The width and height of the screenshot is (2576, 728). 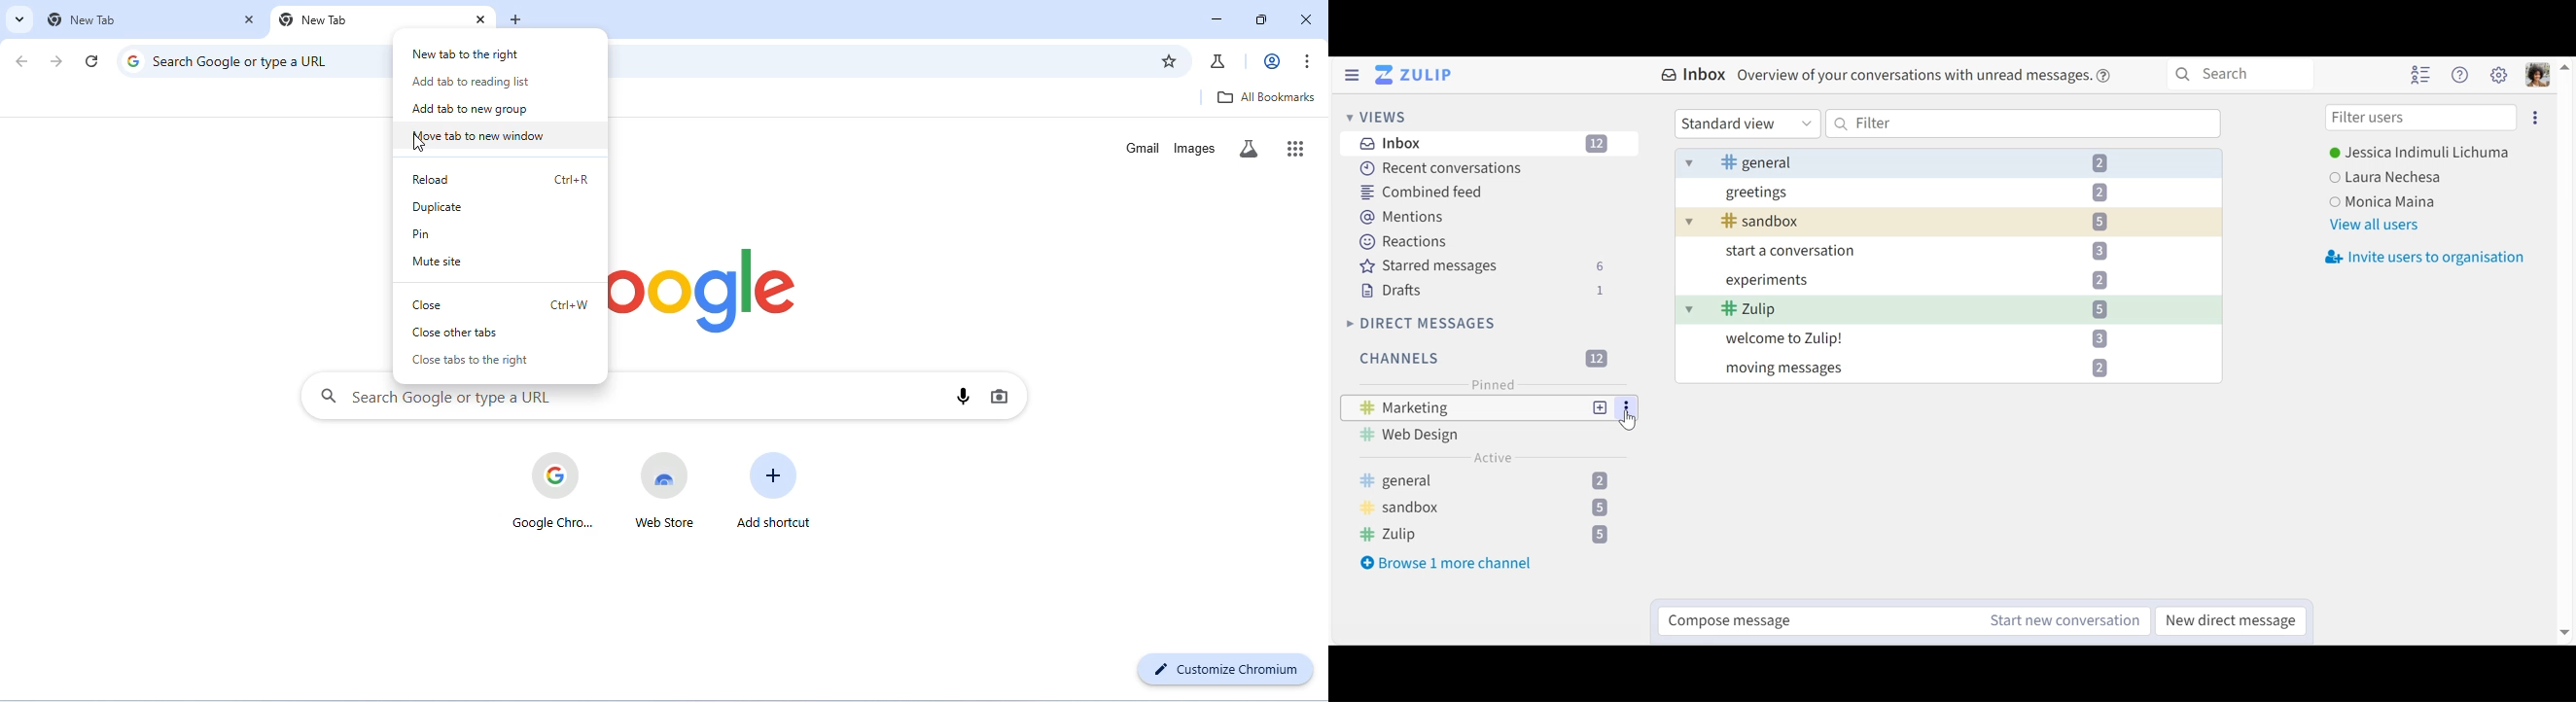 What do you see at coordinates (1932, 339) in the screenshot?
I see `welcome to Zulip!` at bounding box center [1932, 339].